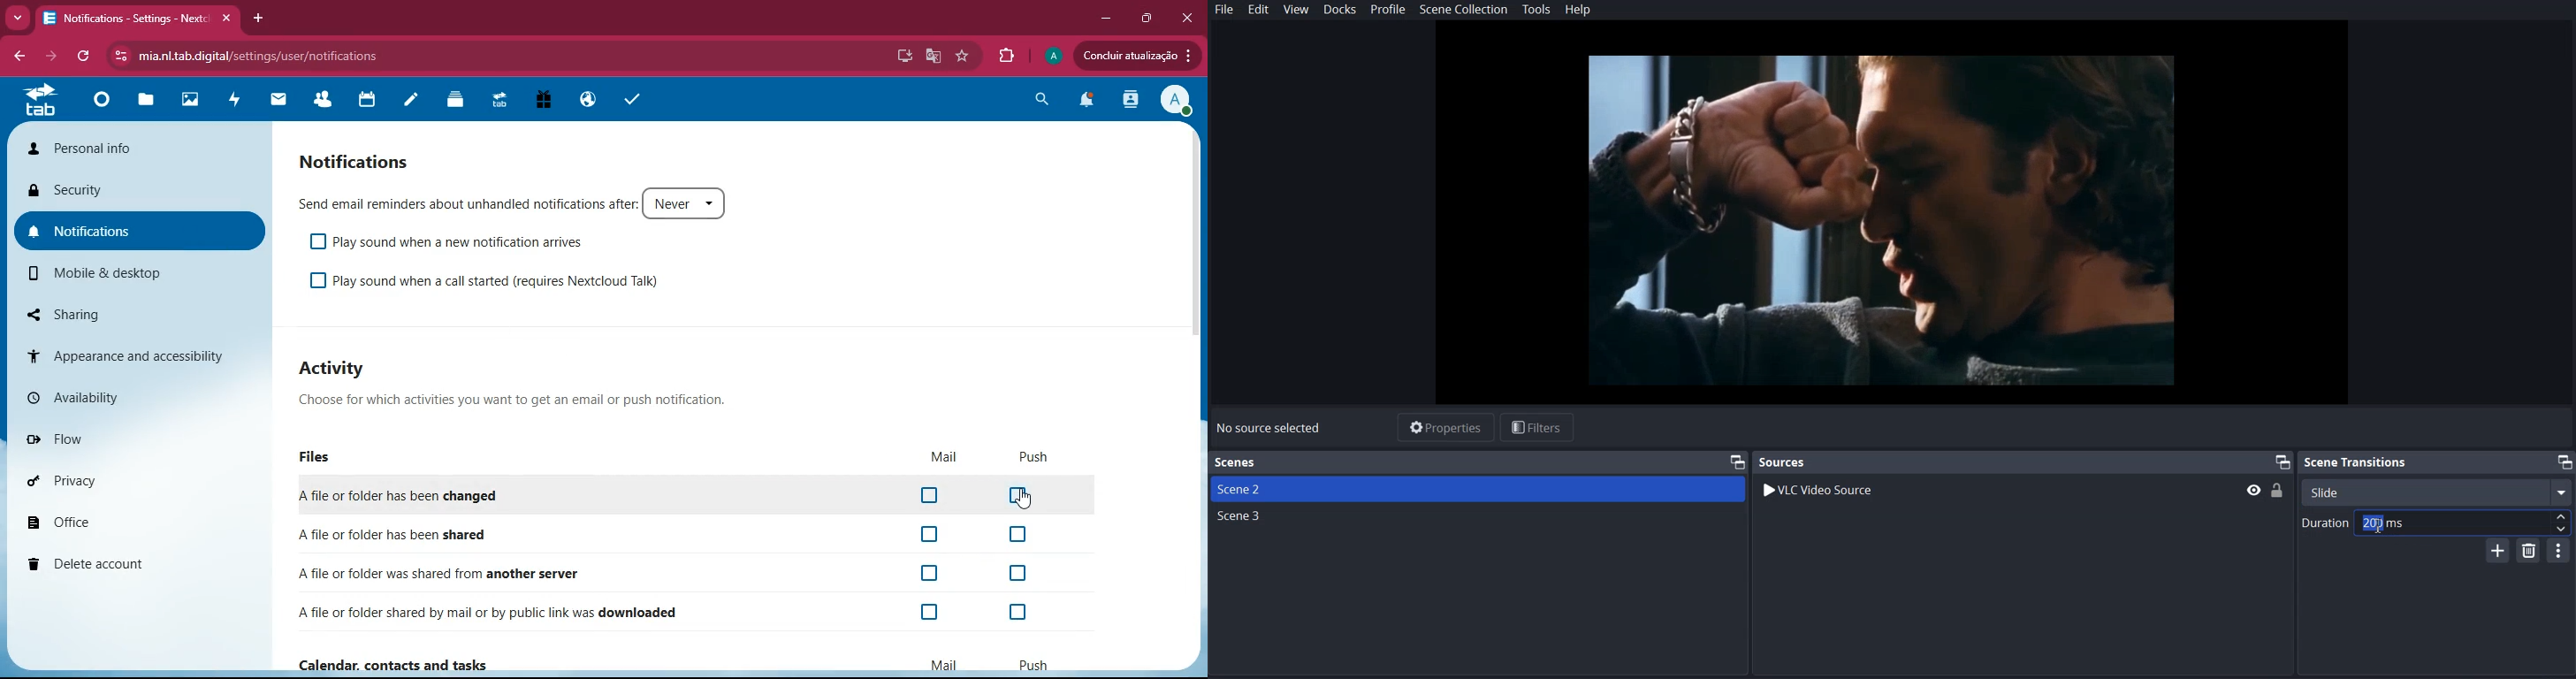  What do you see at coordinates (234, 102) in the screenshot?
I see `activity` at bounding box center [234, 102].